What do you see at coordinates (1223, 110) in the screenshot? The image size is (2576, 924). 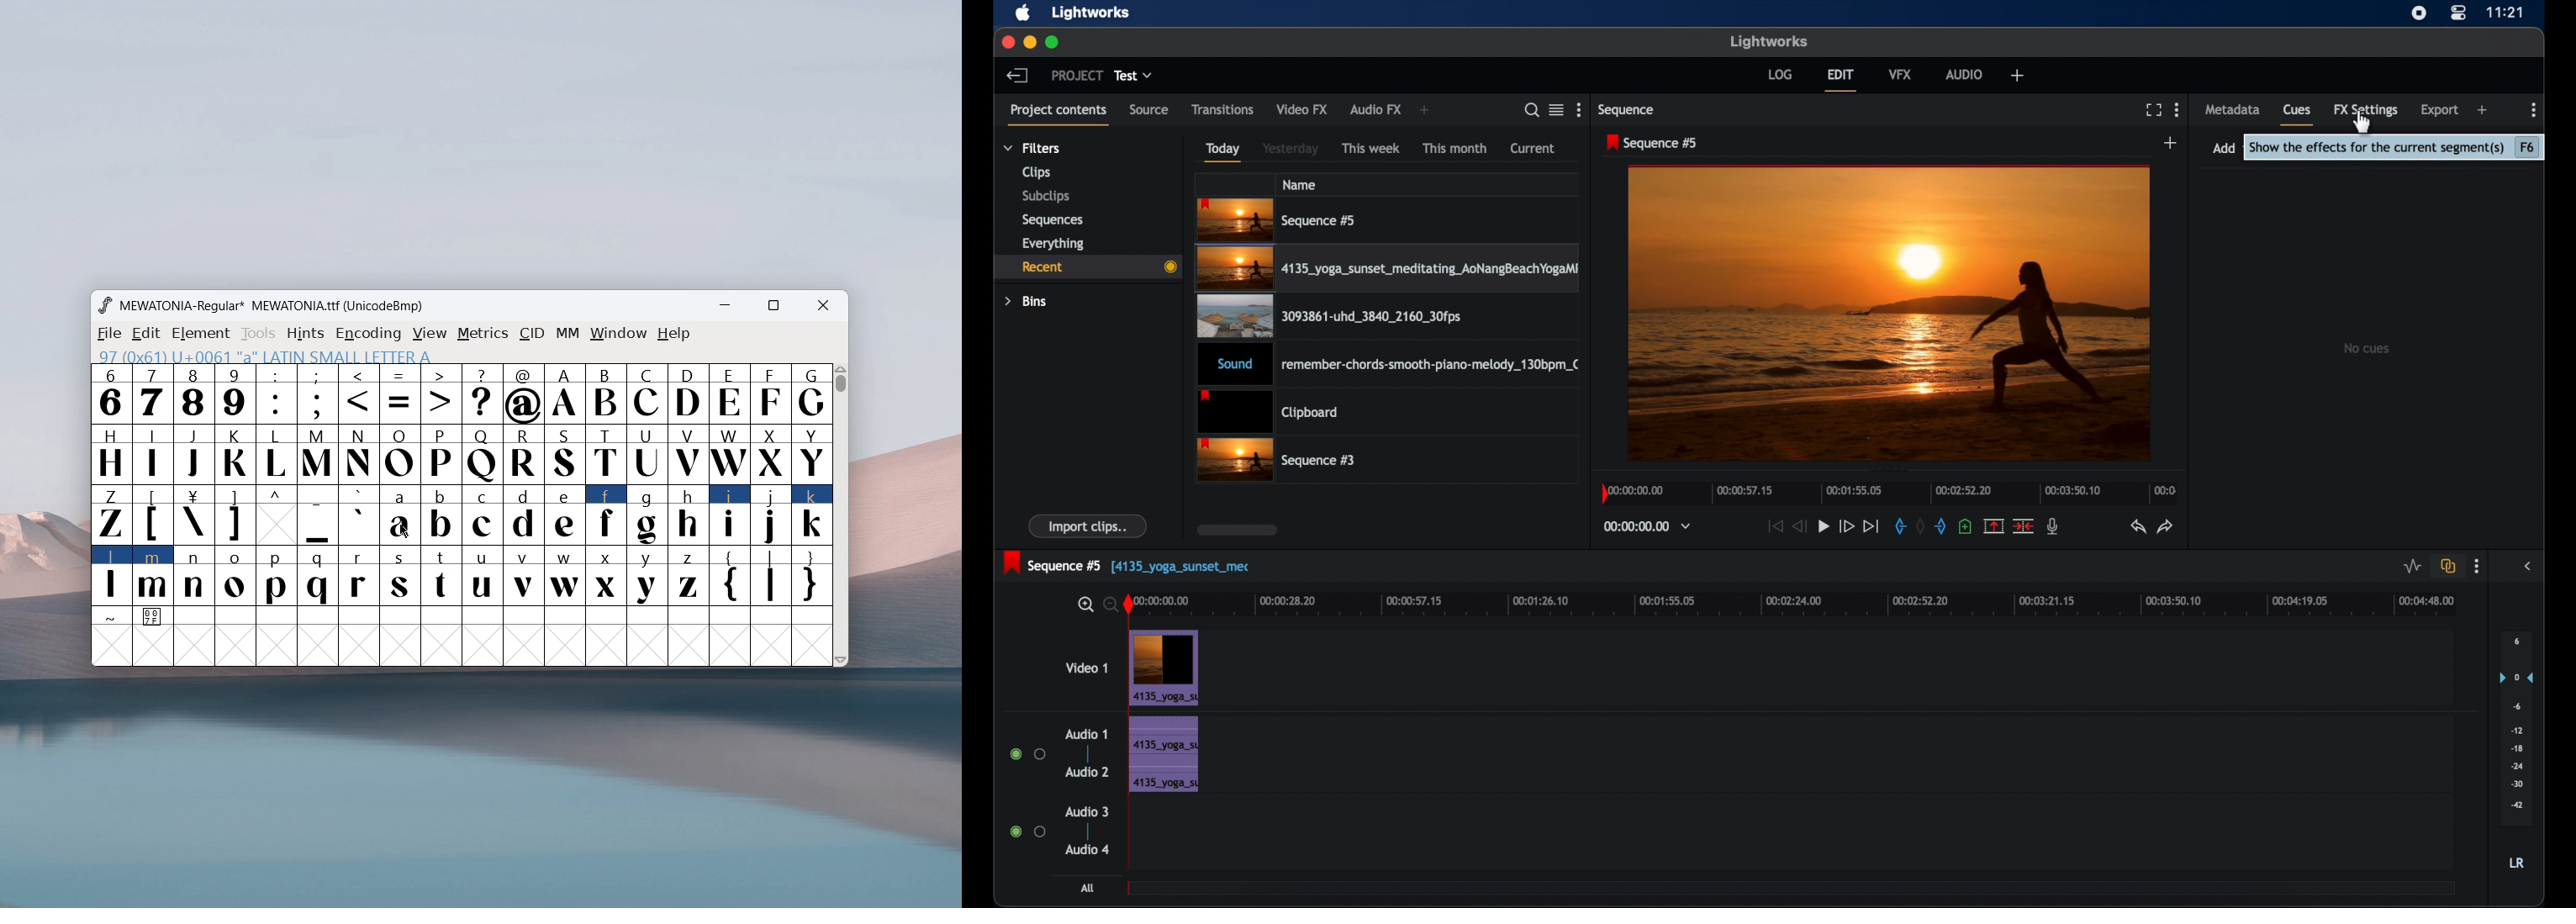 I see `transitions` at bounding box center [1223, 110].